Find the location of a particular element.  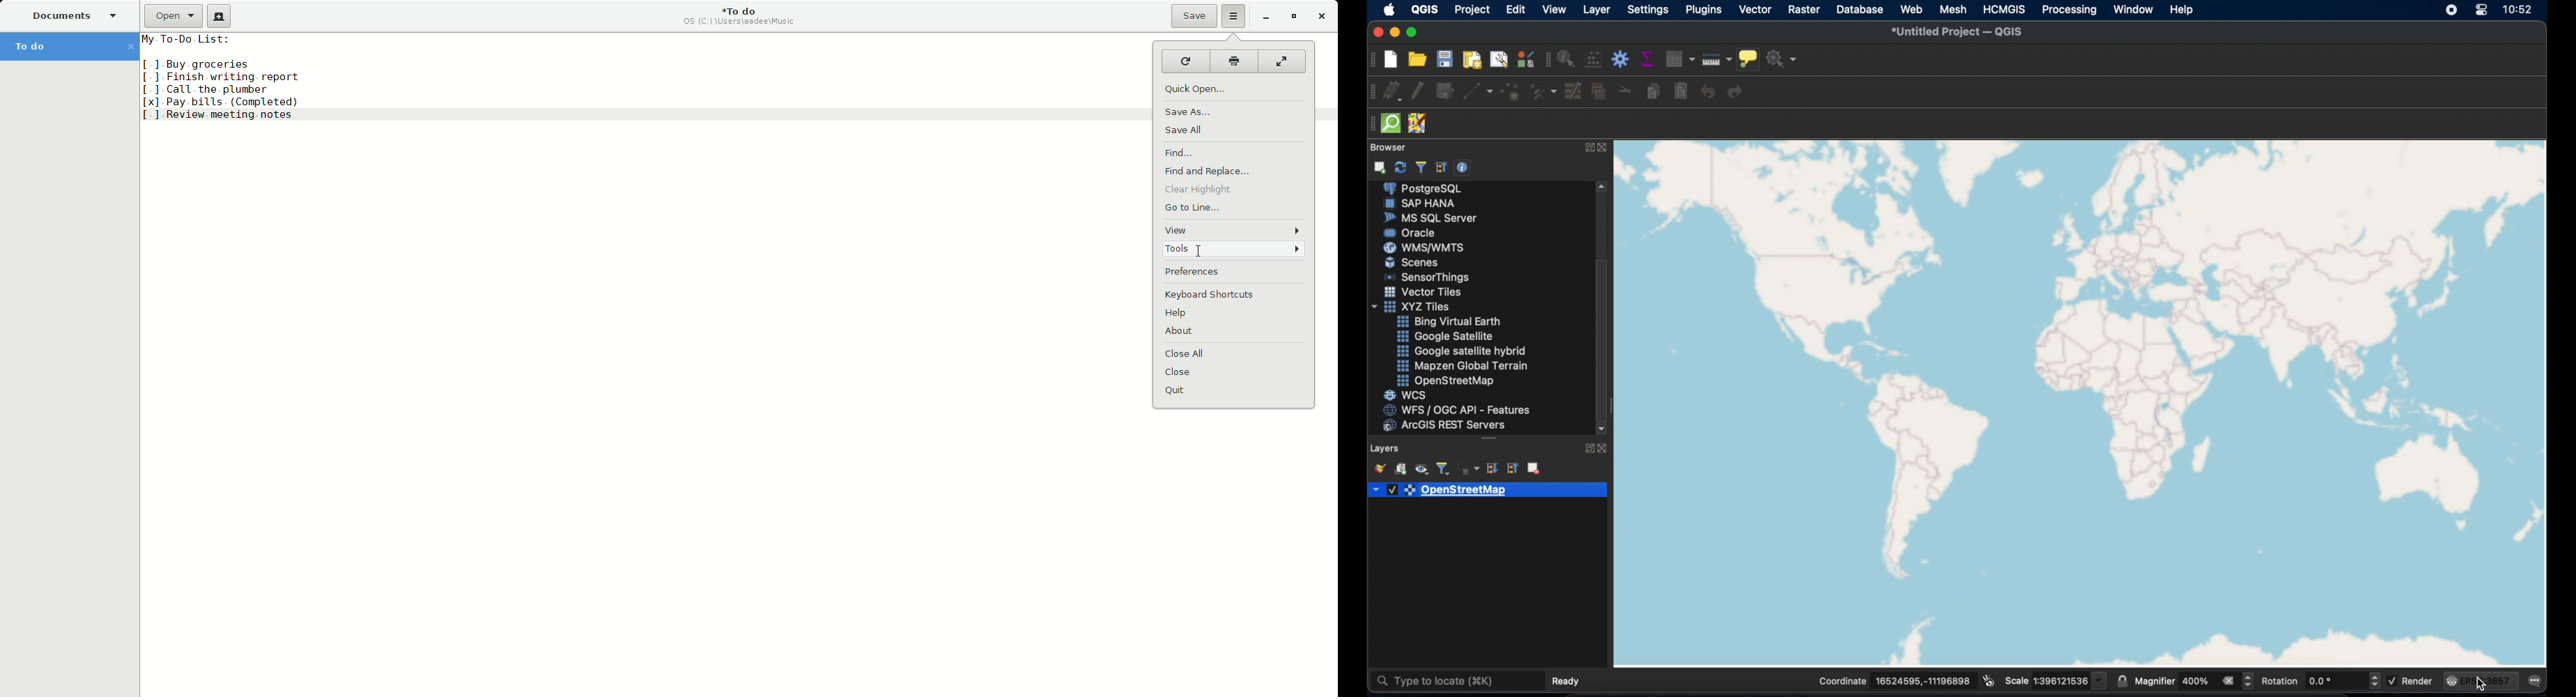

Documents is located at coordinates (75, 15).